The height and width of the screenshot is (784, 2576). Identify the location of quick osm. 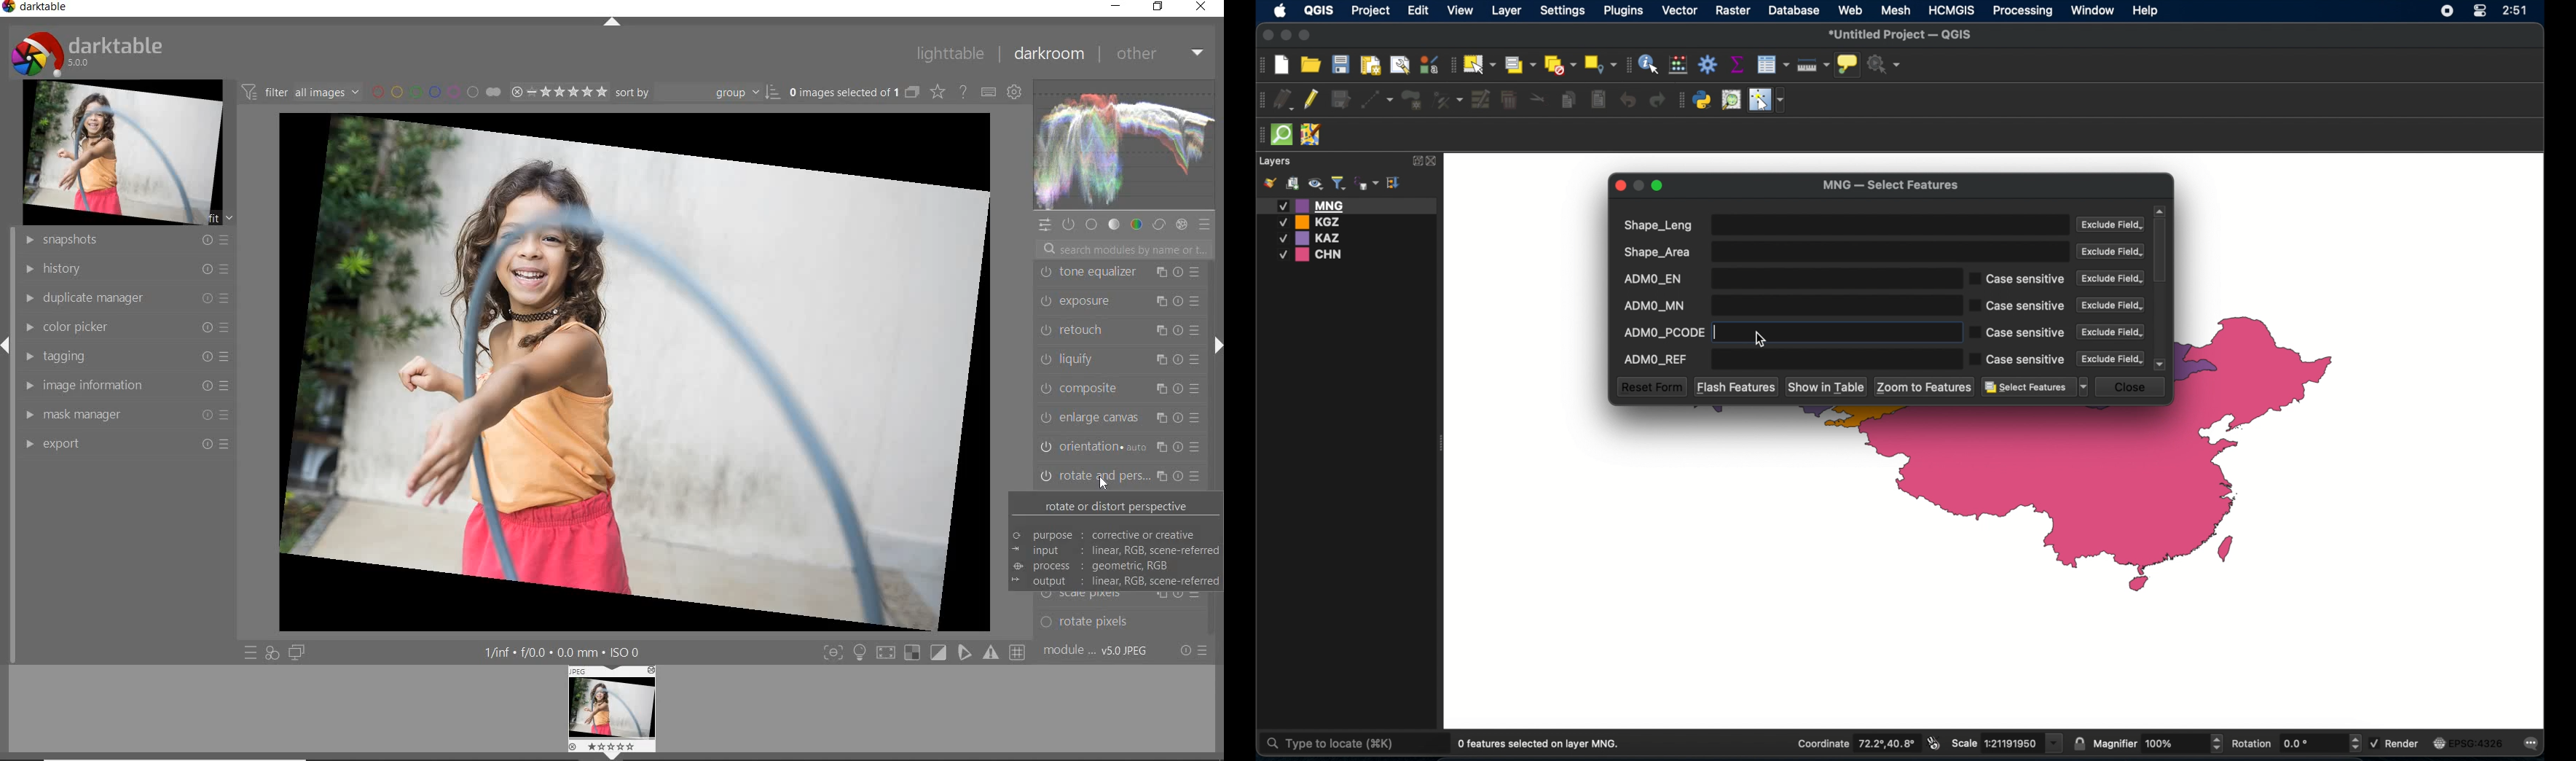
(1282, 135).